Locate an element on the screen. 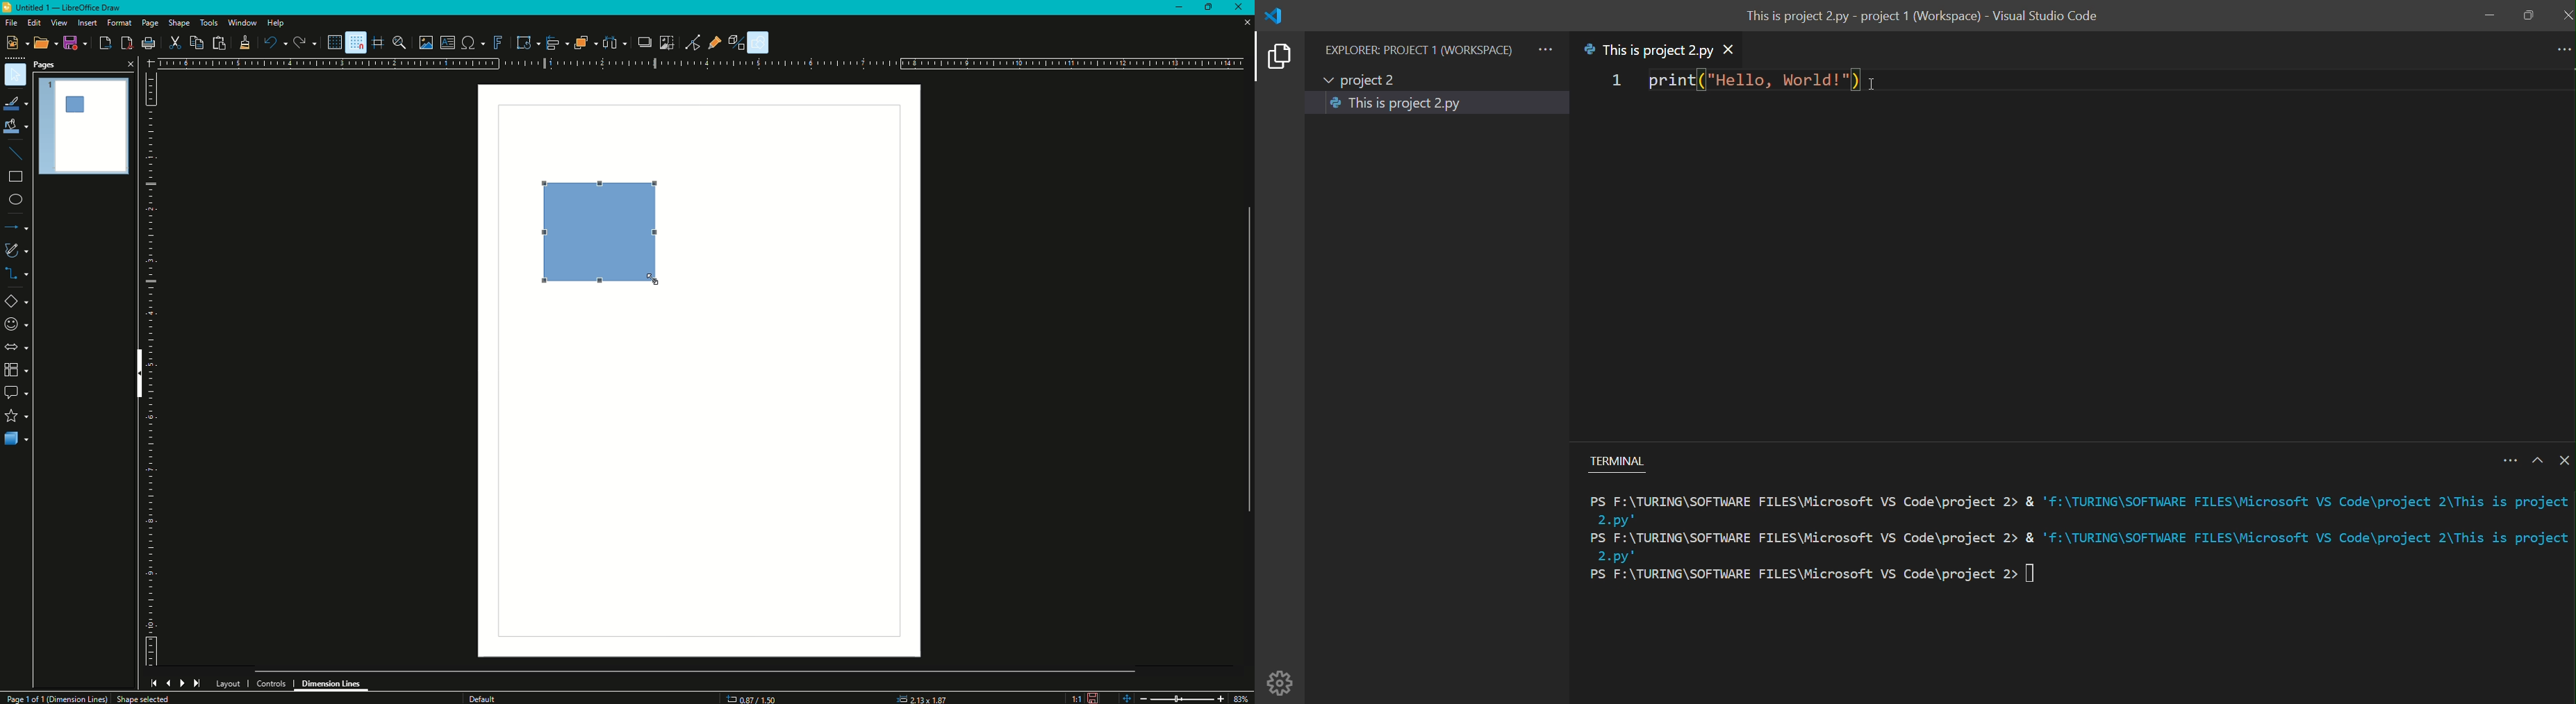  Insert Shapes is located at coordinates (17, 303).